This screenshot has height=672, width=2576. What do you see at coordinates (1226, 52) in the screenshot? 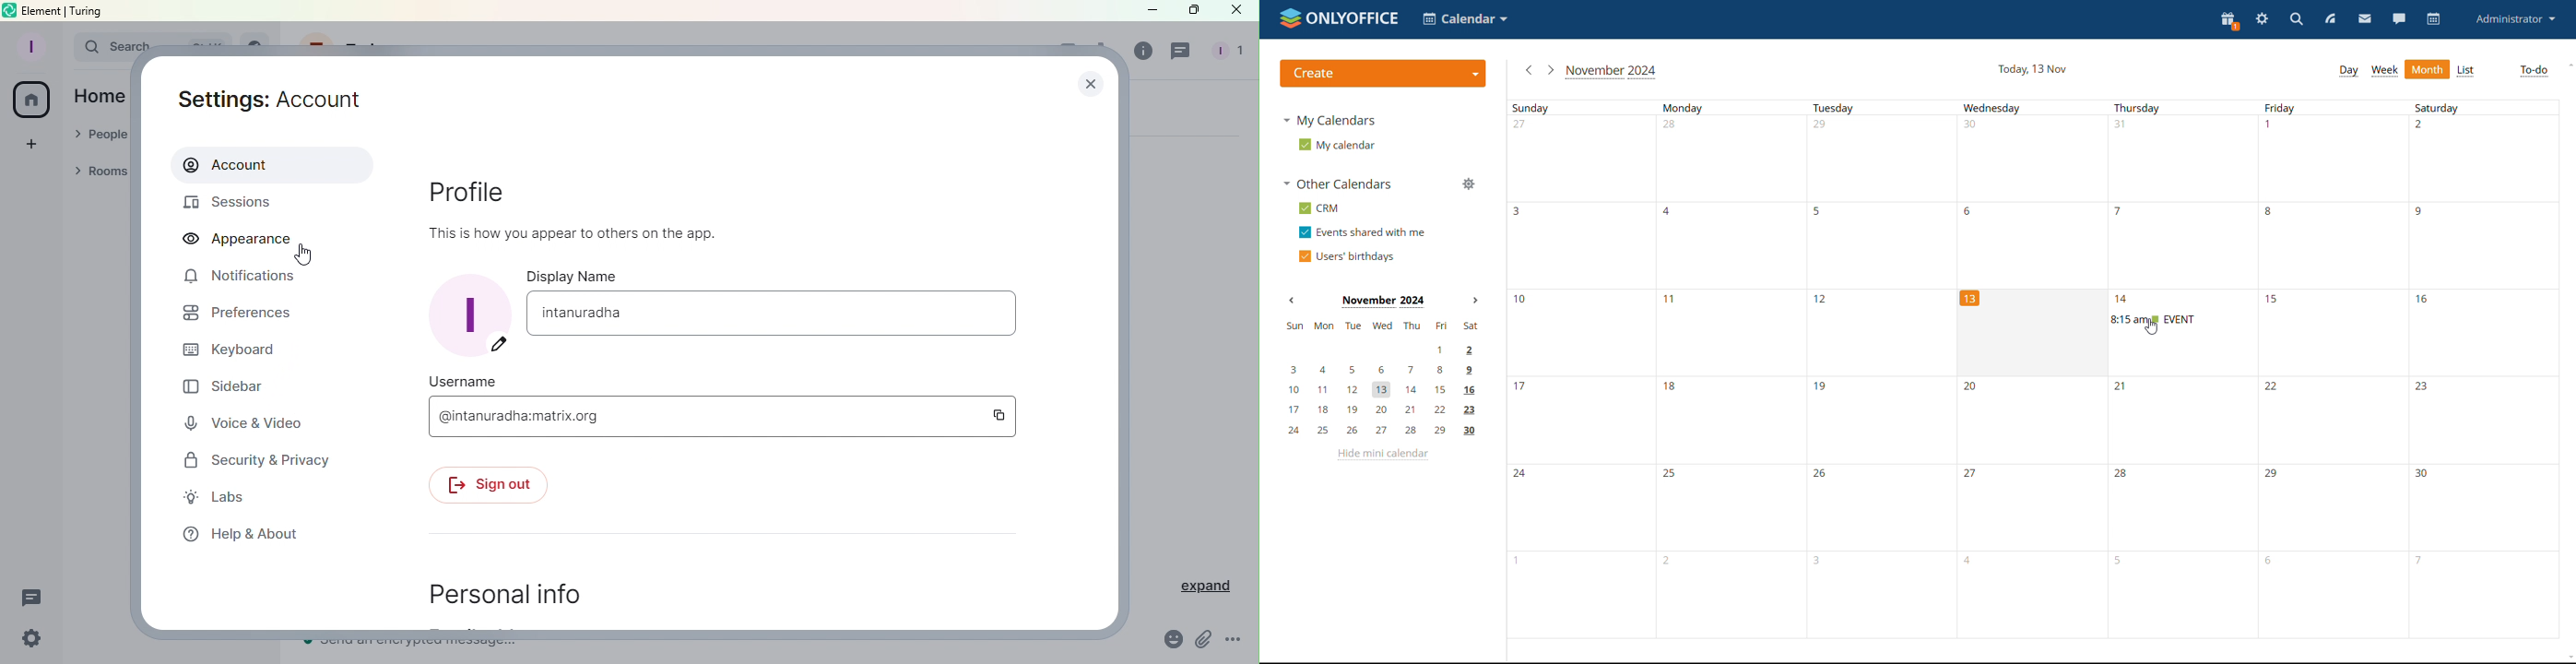
I see `People` at bounding box center [1226, 52].